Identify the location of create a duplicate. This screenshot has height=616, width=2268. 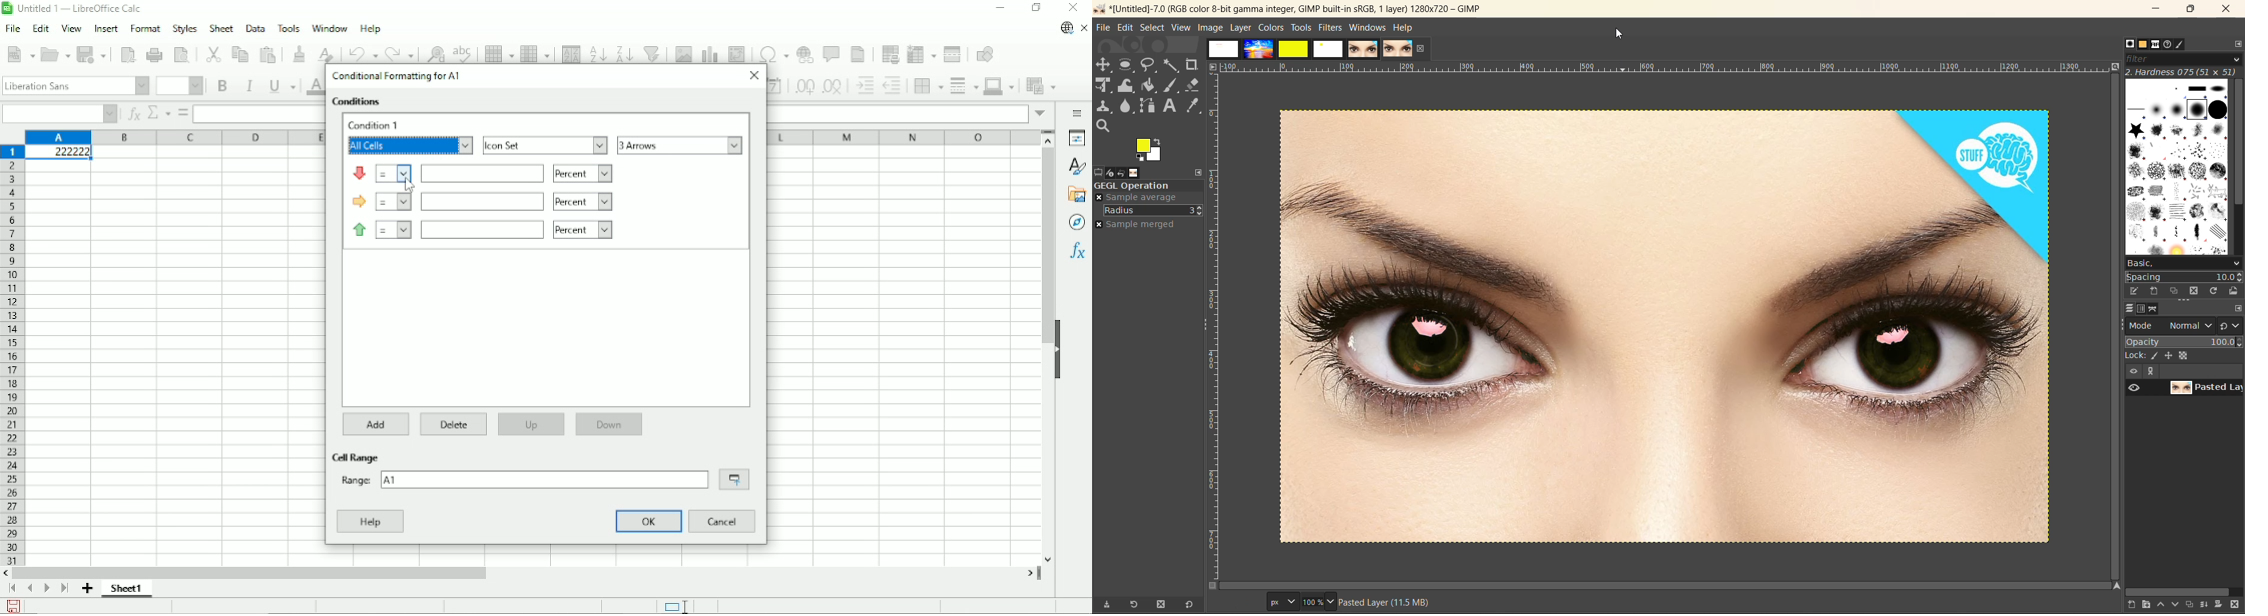
(2191, 605).